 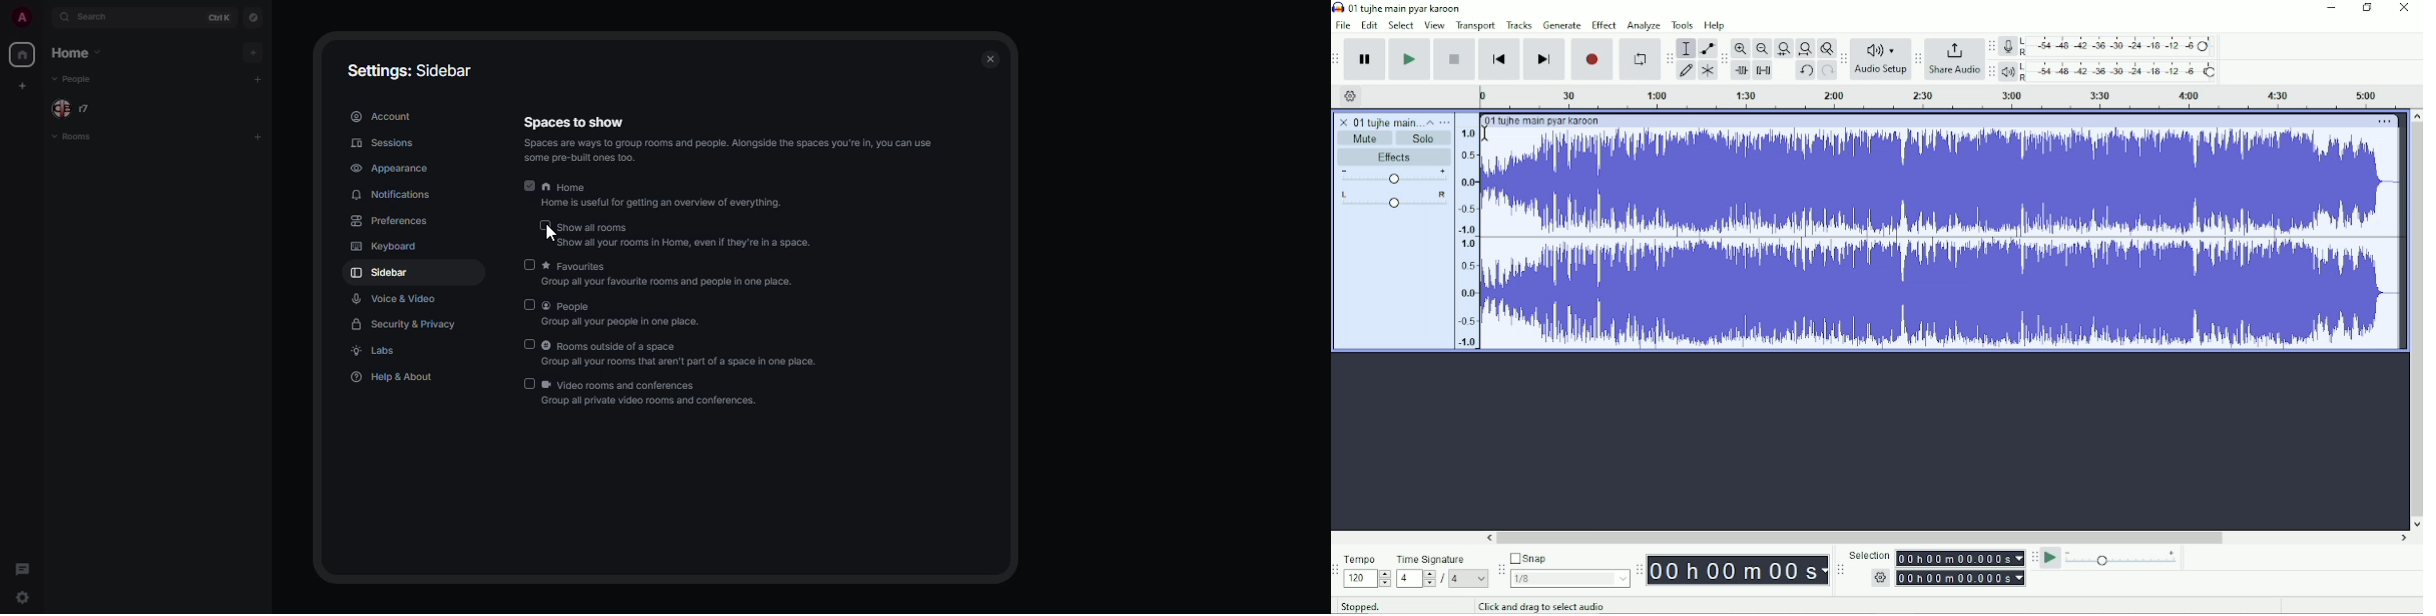 What do you see at coordinates (80, 80) in the screenshot?
I see `people` at bounding box center [80, 80].